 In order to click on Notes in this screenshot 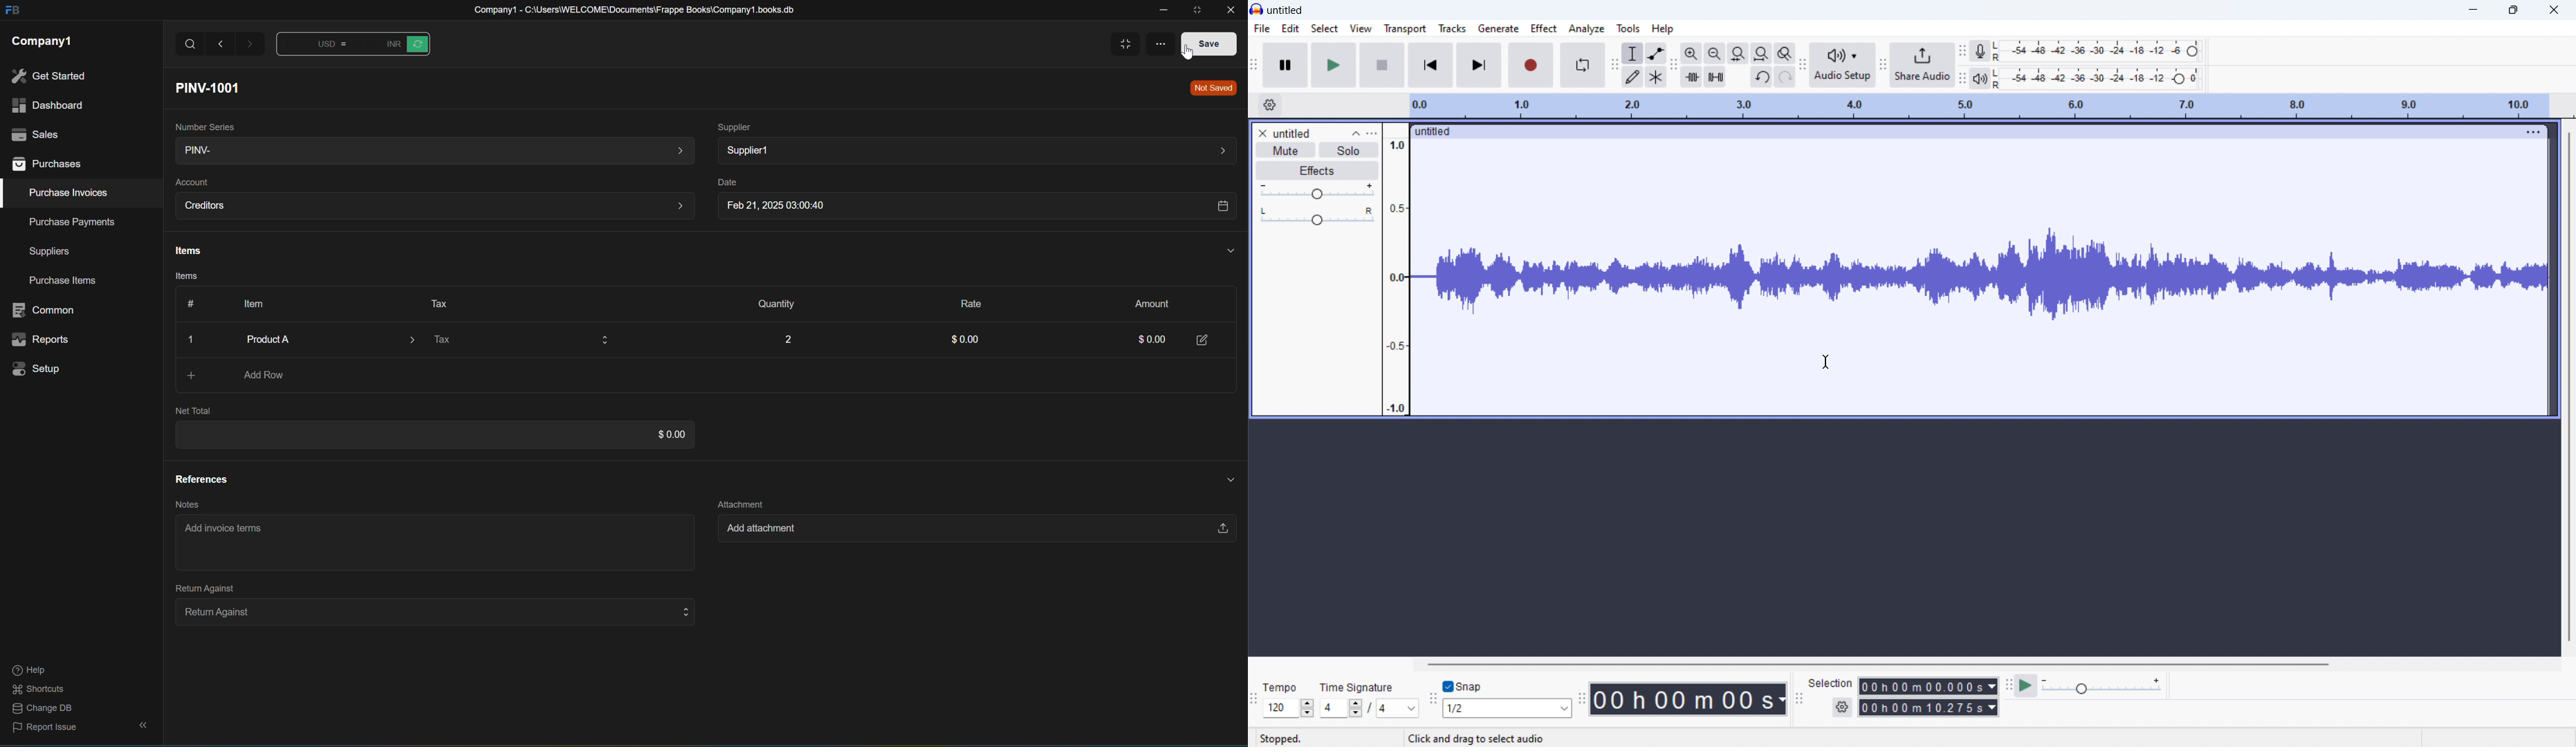, I will do `click(184, 505)`.